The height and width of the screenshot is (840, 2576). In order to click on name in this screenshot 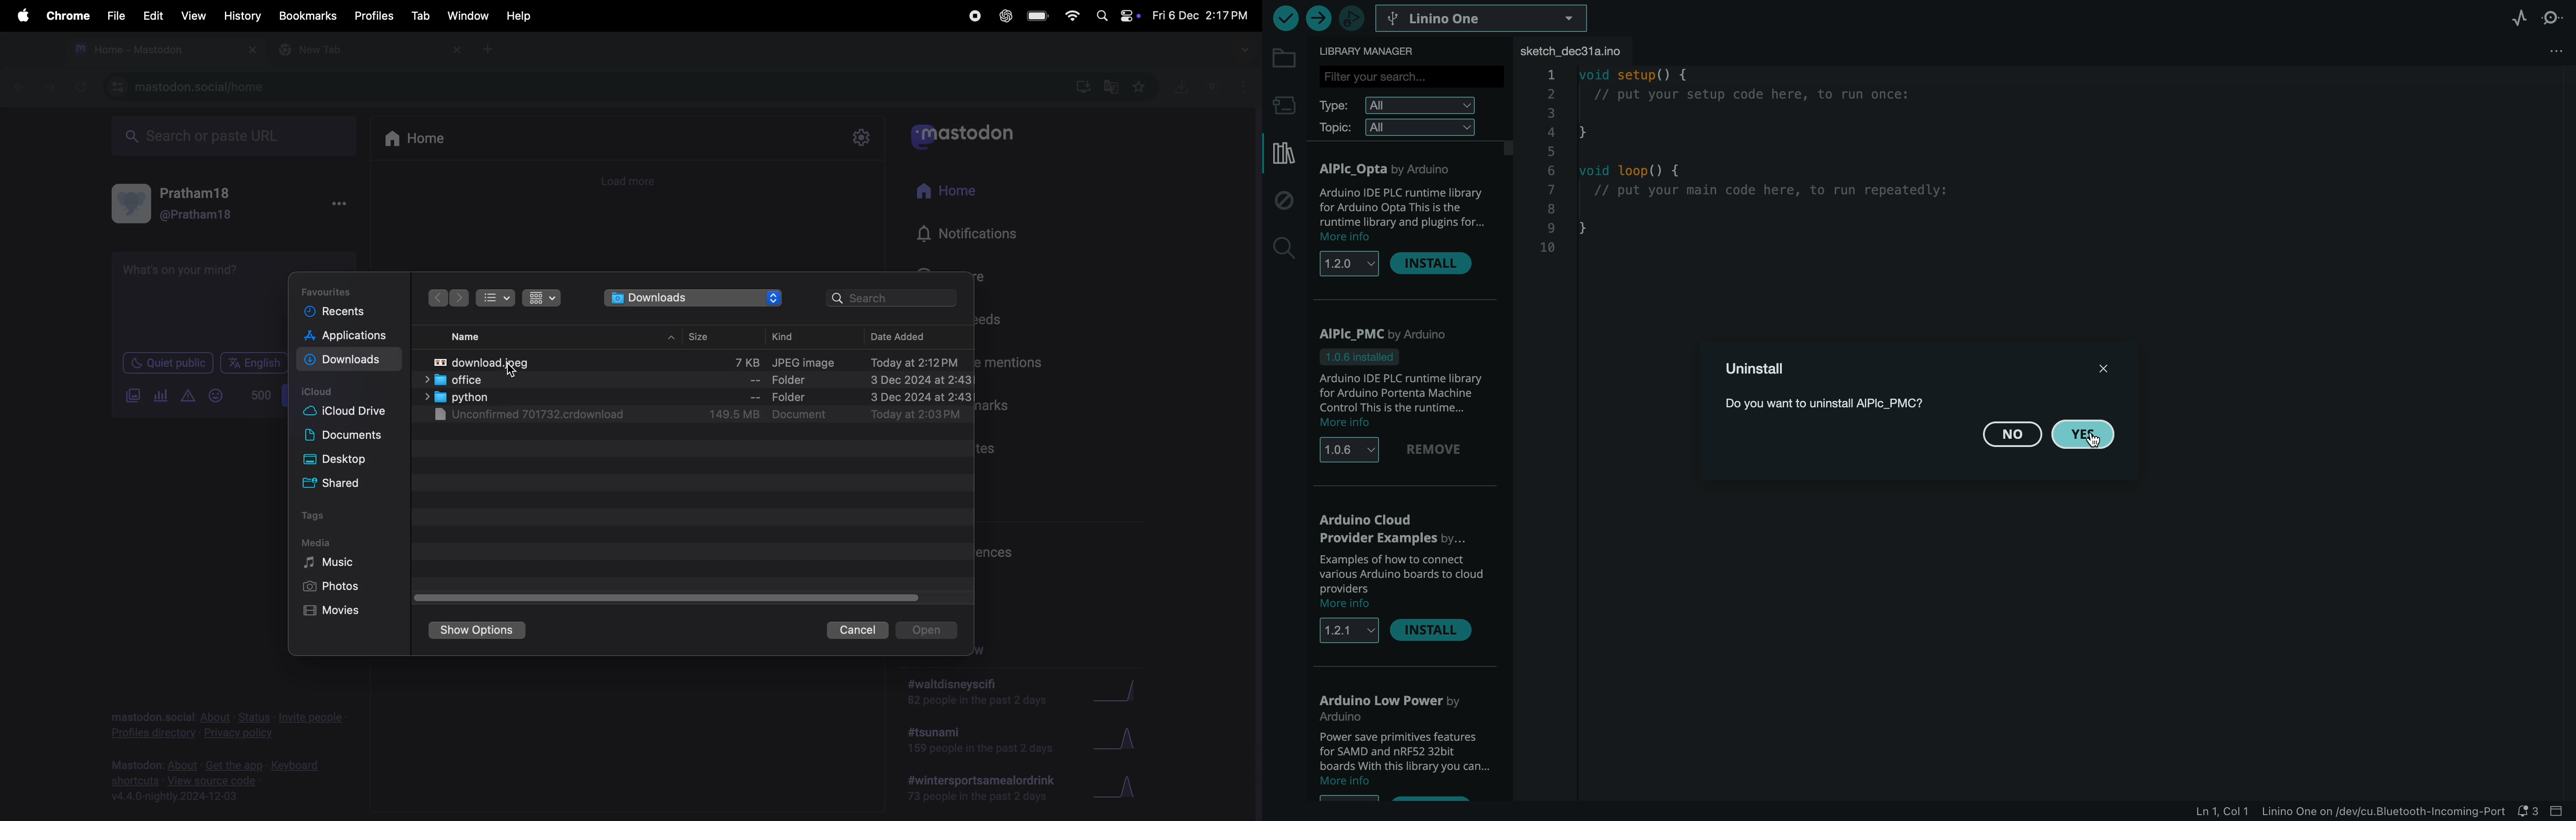, I will do `click(464, 334)`.